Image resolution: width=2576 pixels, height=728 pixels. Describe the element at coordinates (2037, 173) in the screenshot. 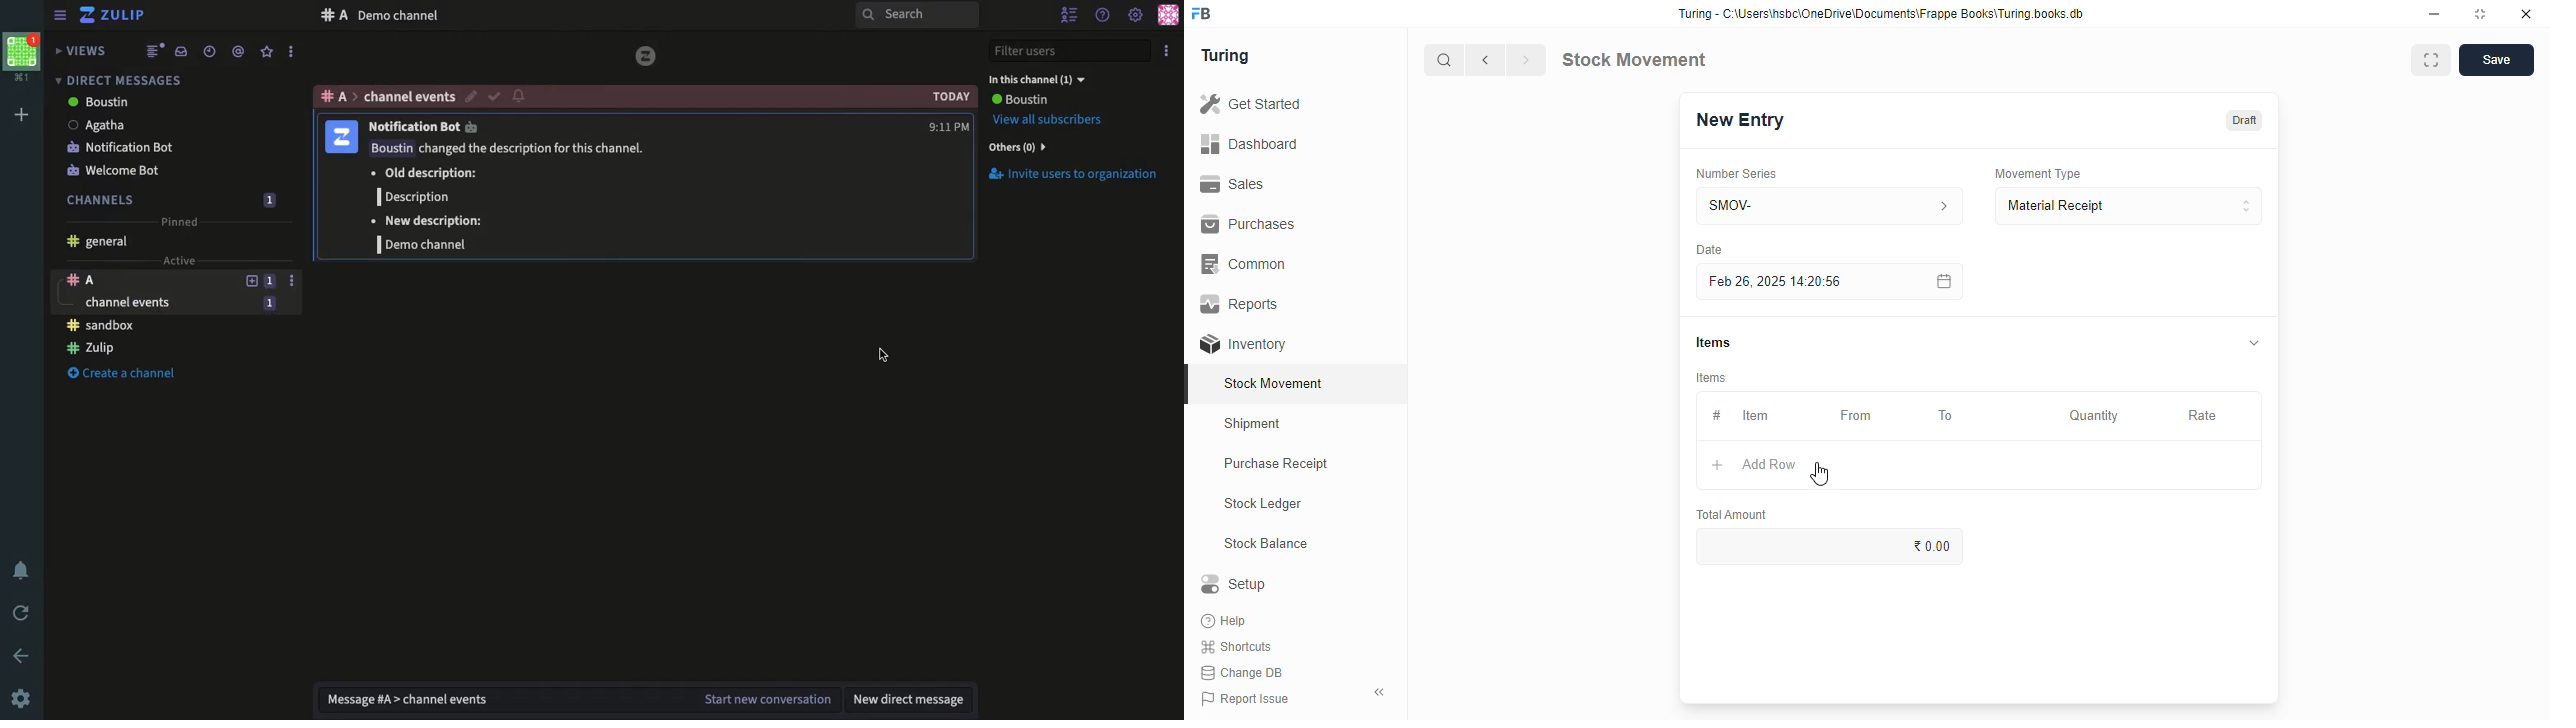

I see `movement type` at that location.